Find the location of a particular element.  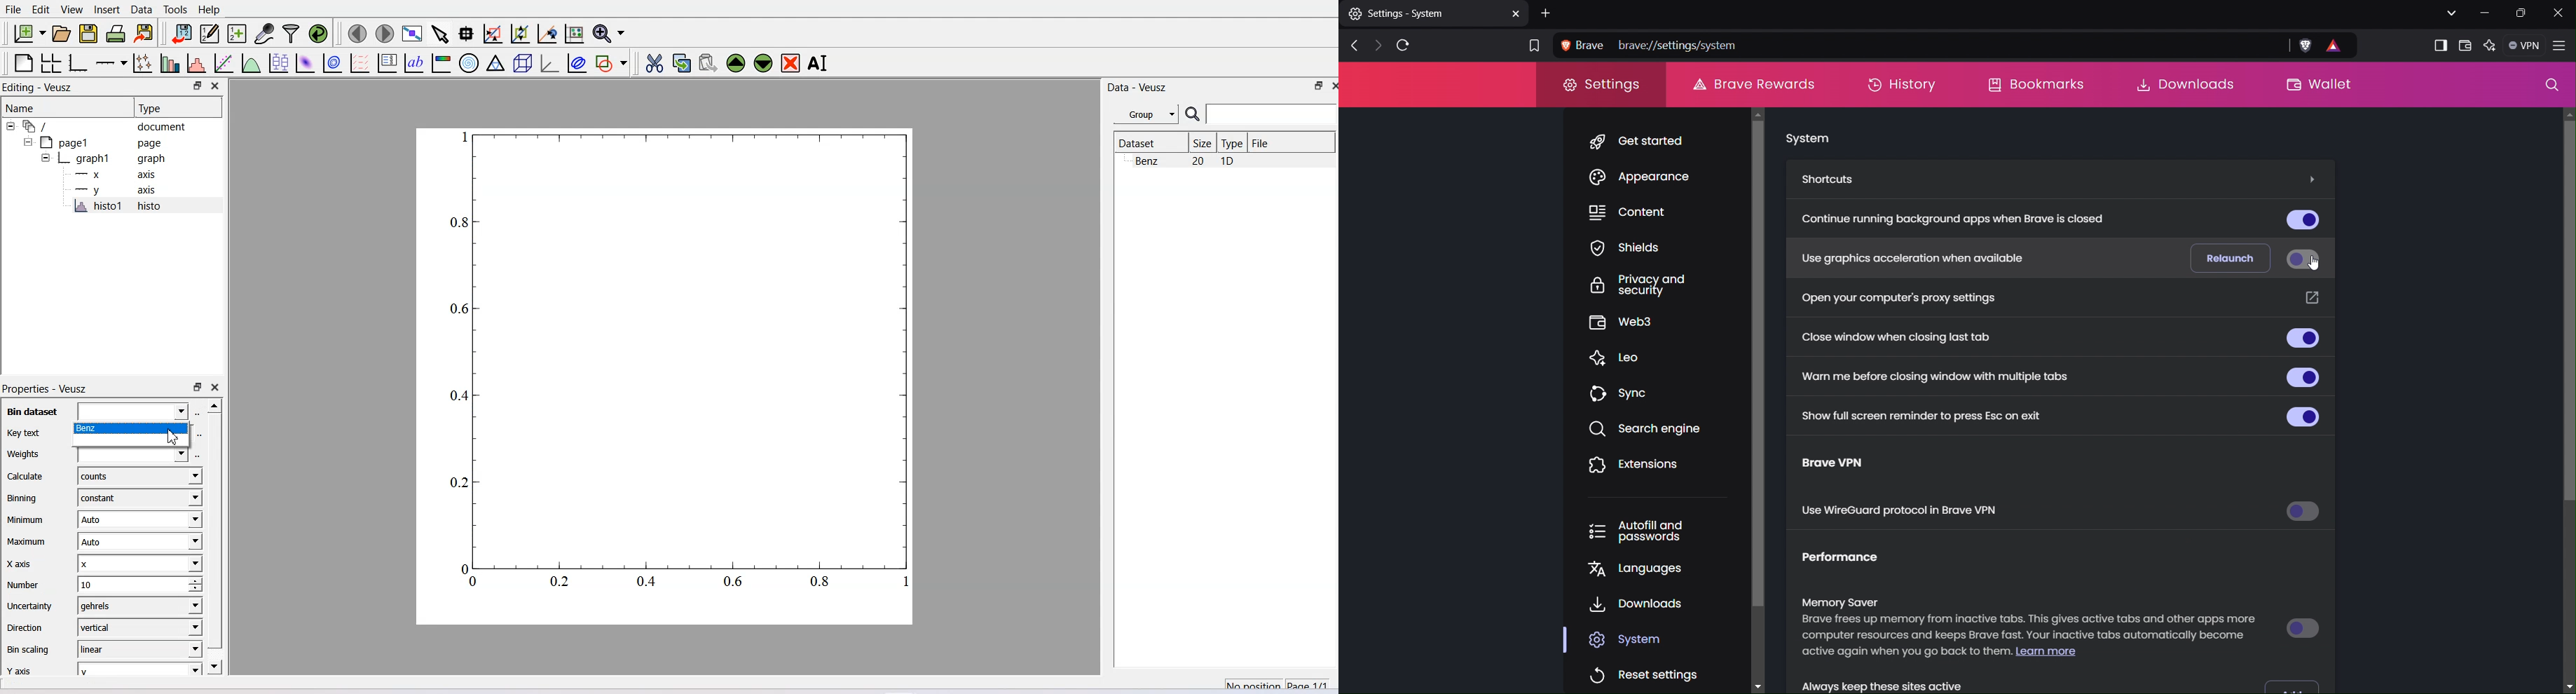

Remove the selected widget is located at coordinates (790, 63).